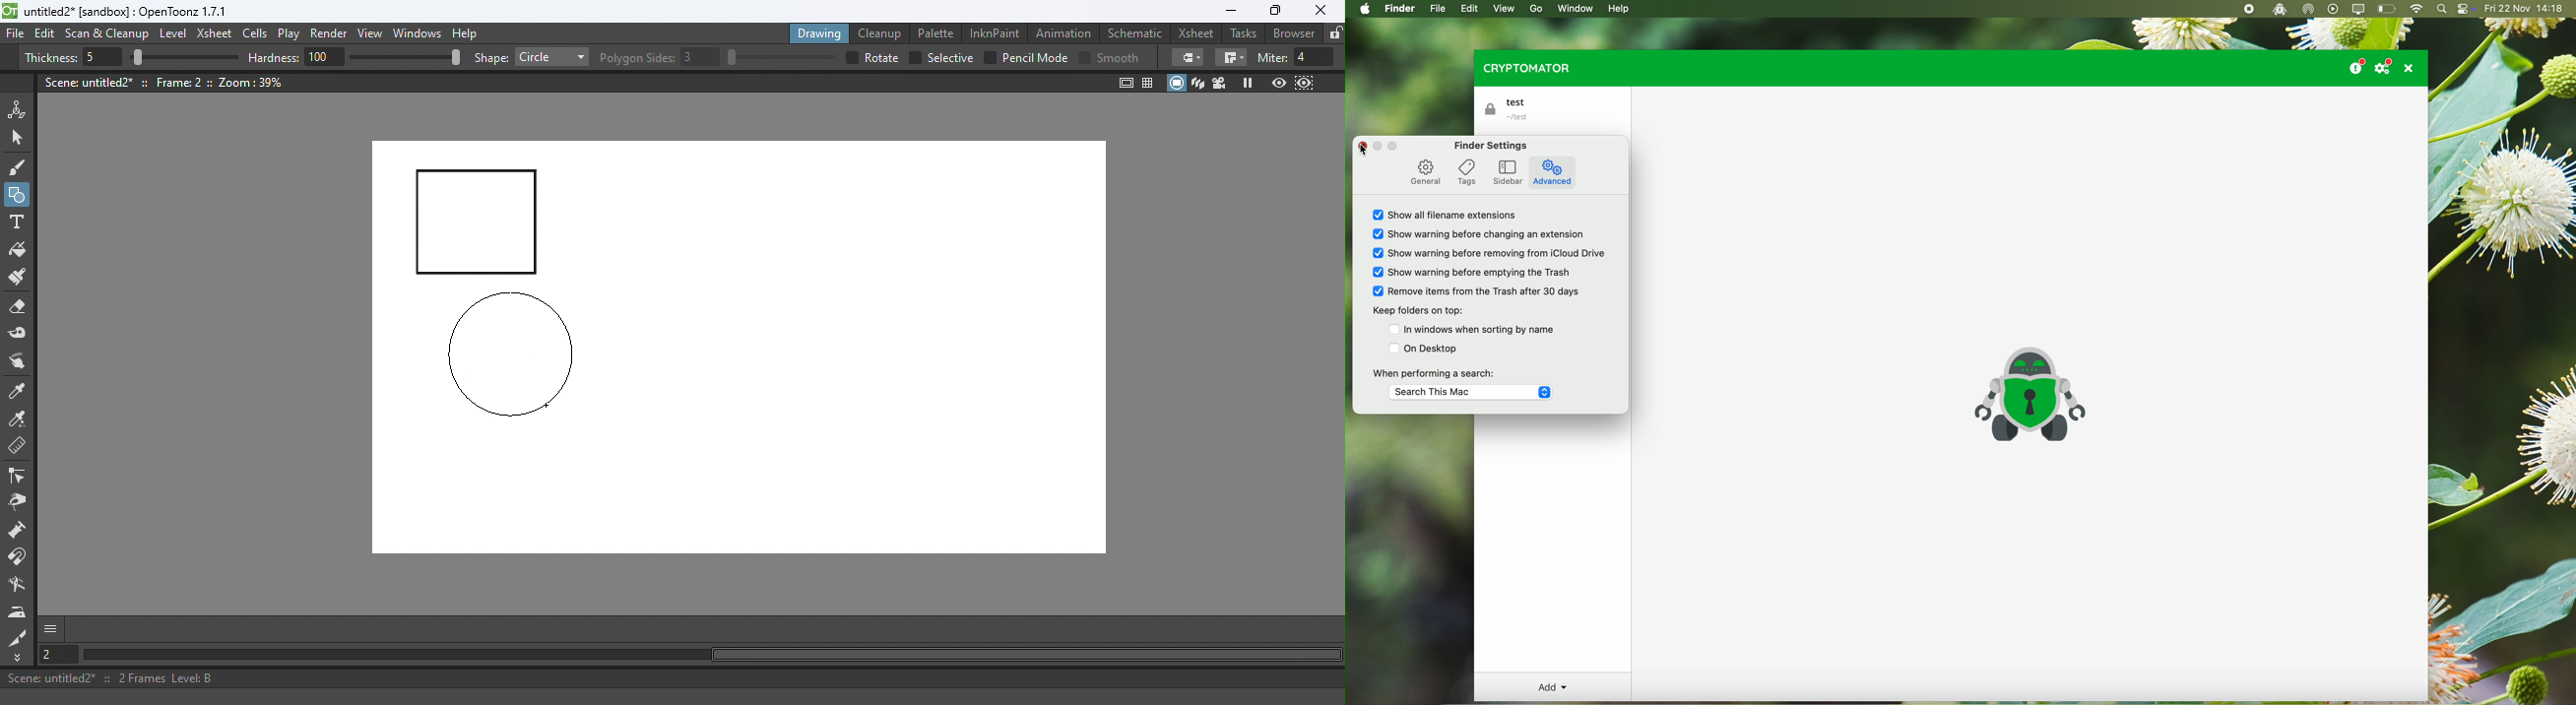 This screenshot has width=2576, height=728. I want to click on Play, so click(292, 34).